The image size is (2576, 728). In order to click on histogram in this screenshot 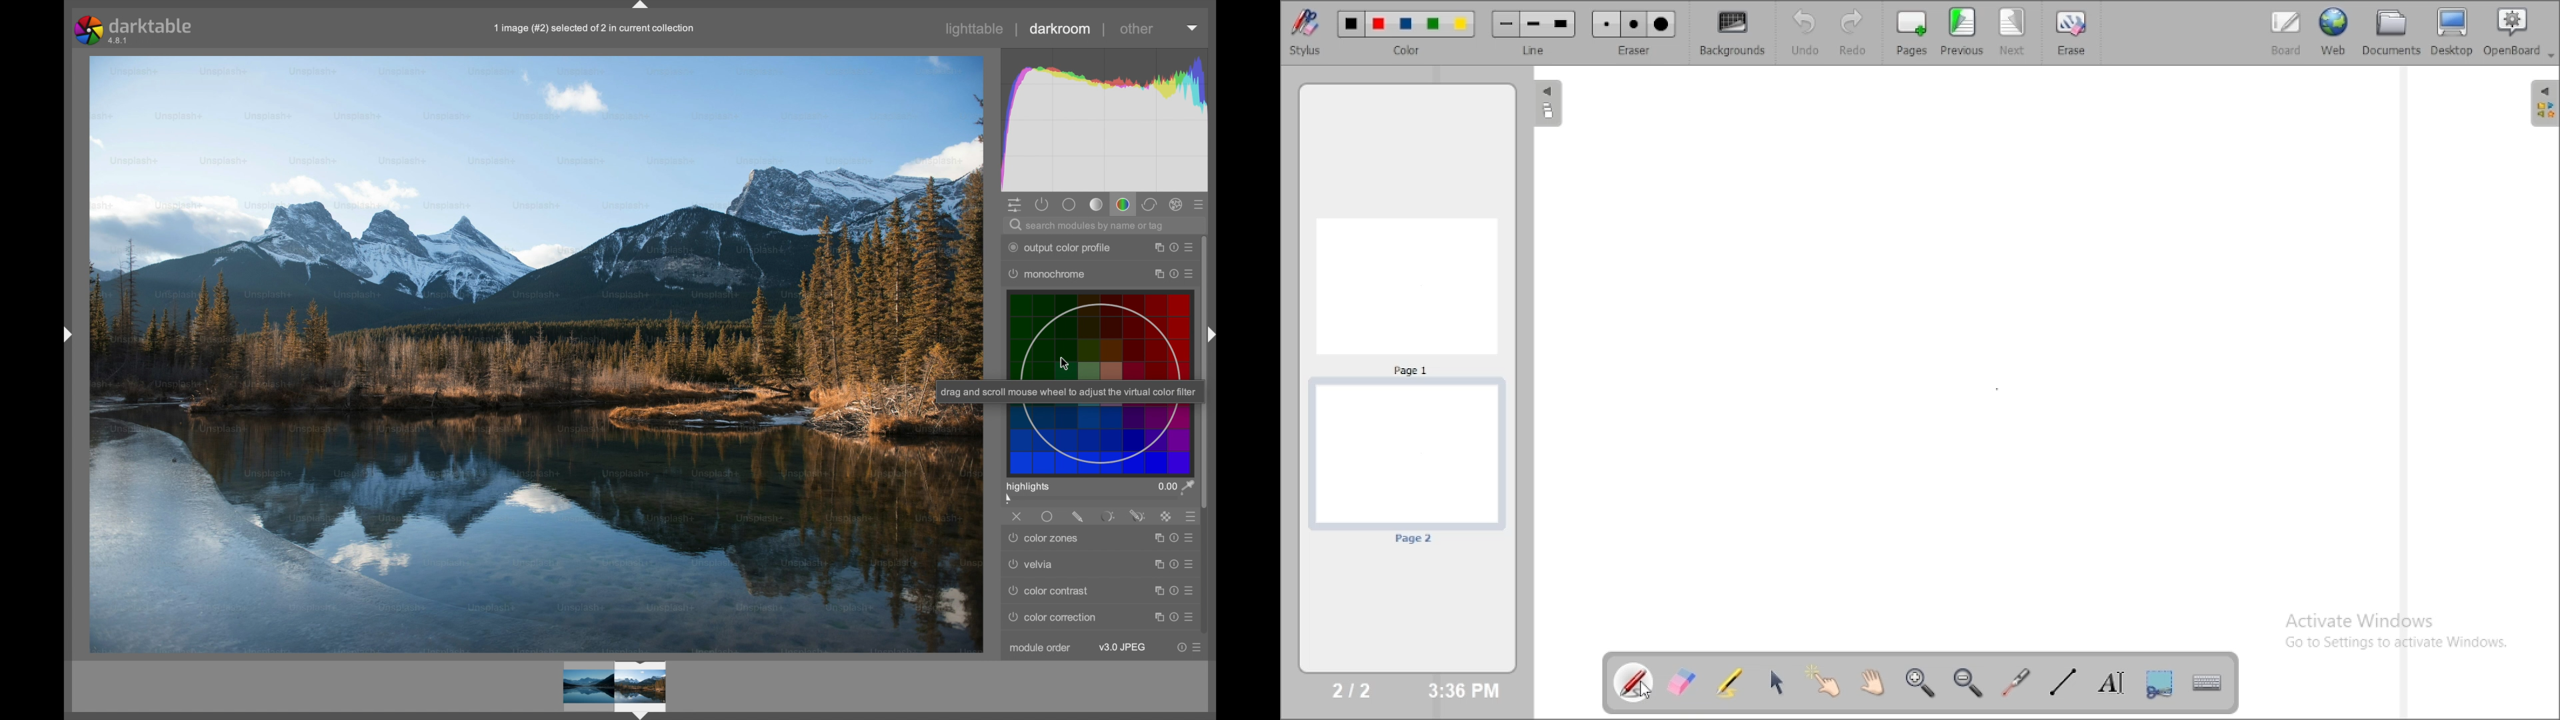, I will do `click(1107, 120)`.